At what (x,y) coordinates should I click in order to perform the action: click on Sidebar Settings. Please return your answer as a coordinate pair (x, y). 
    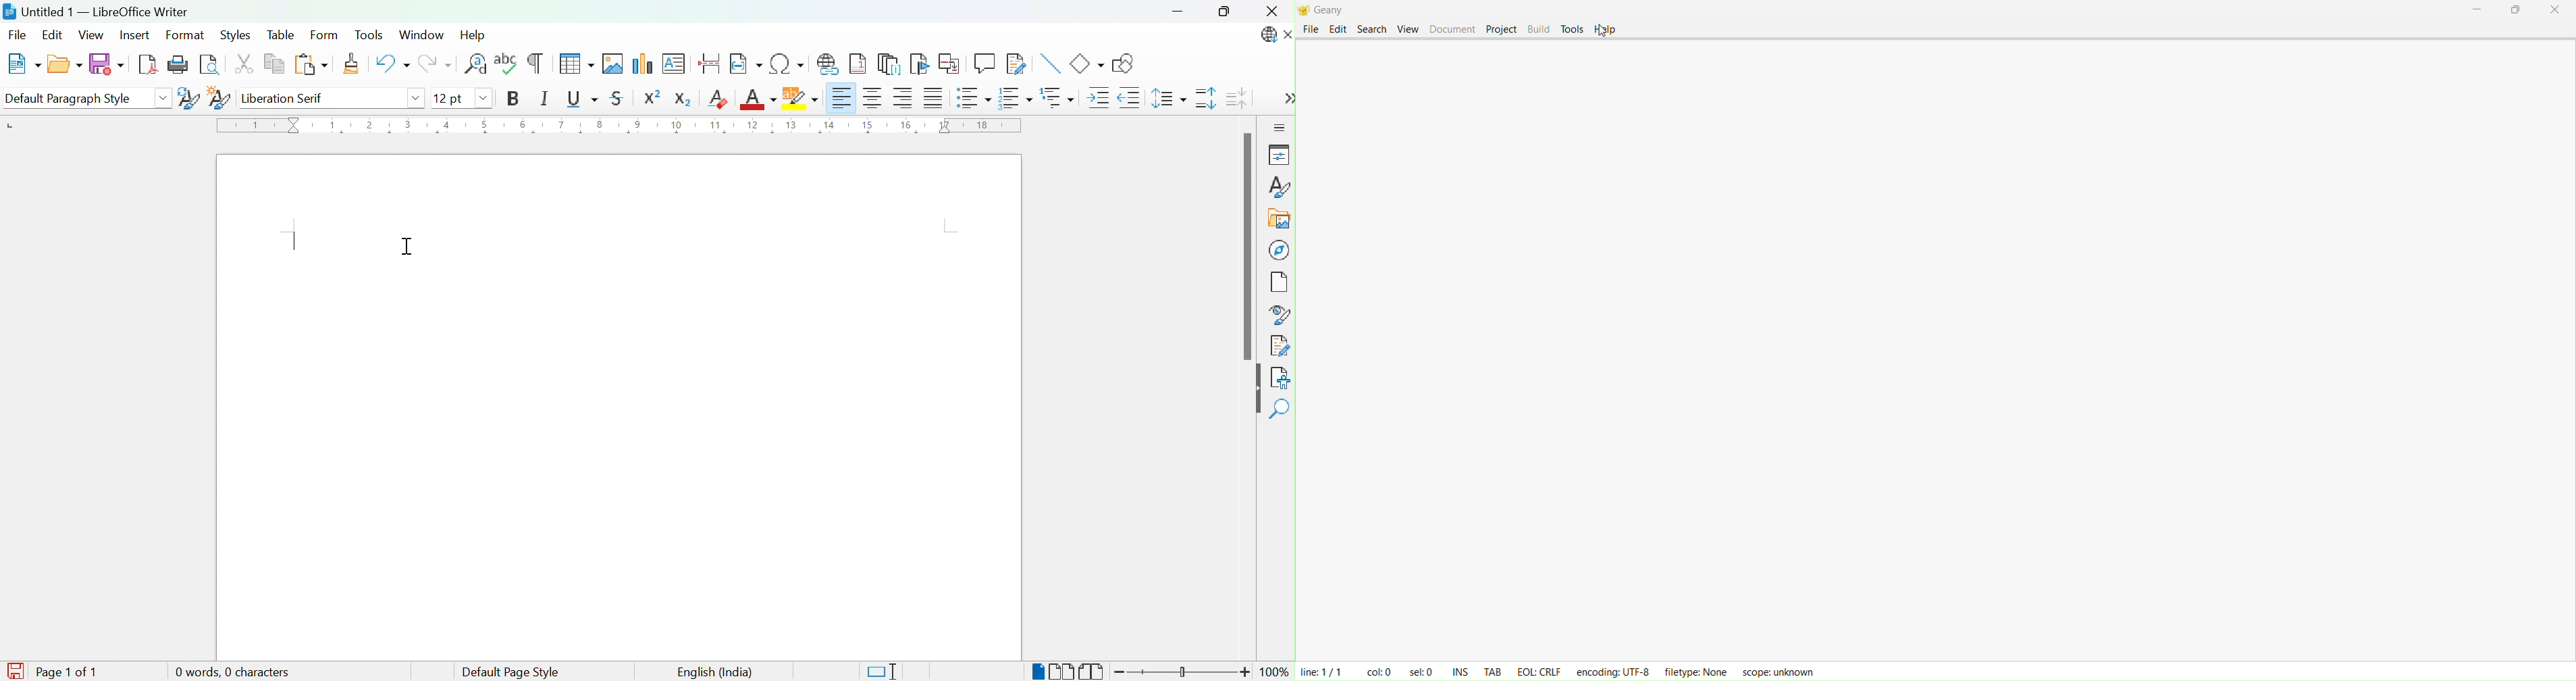
    Looking at the image, I should click on (1280, 127).